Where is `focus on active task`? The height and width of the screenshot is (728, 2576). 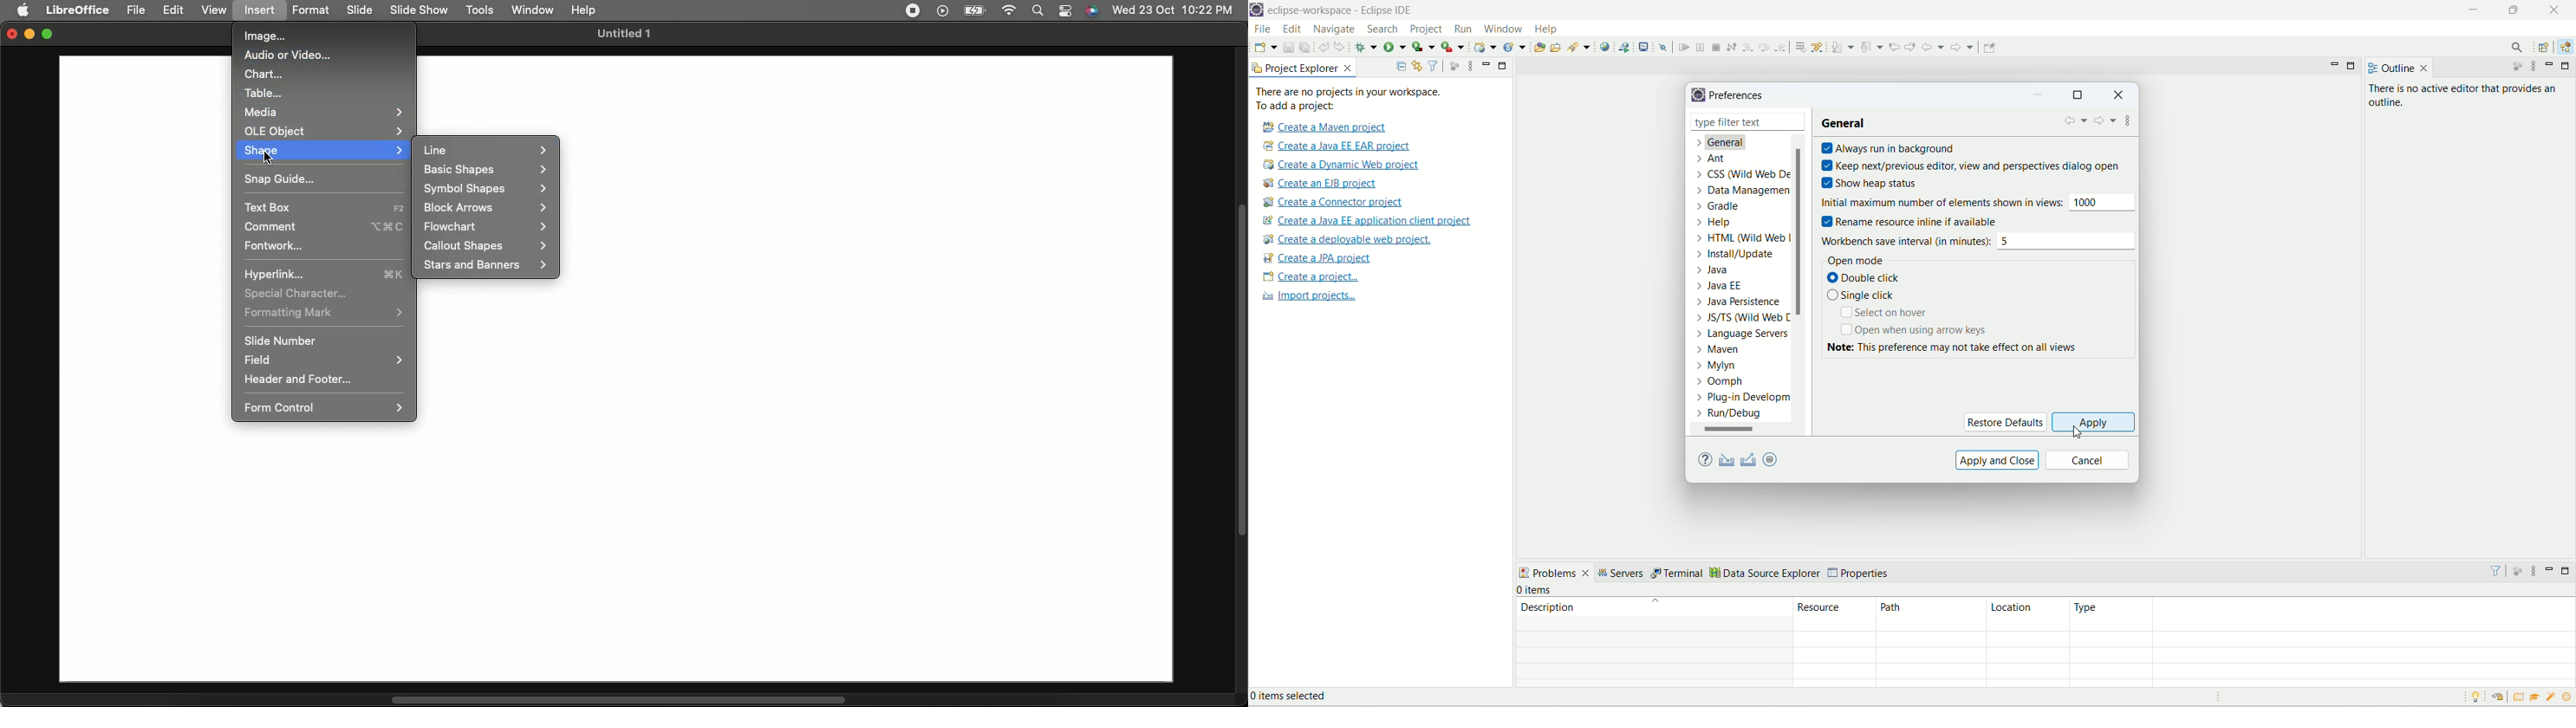 focus on active task is located at coordinates (1454, 65).